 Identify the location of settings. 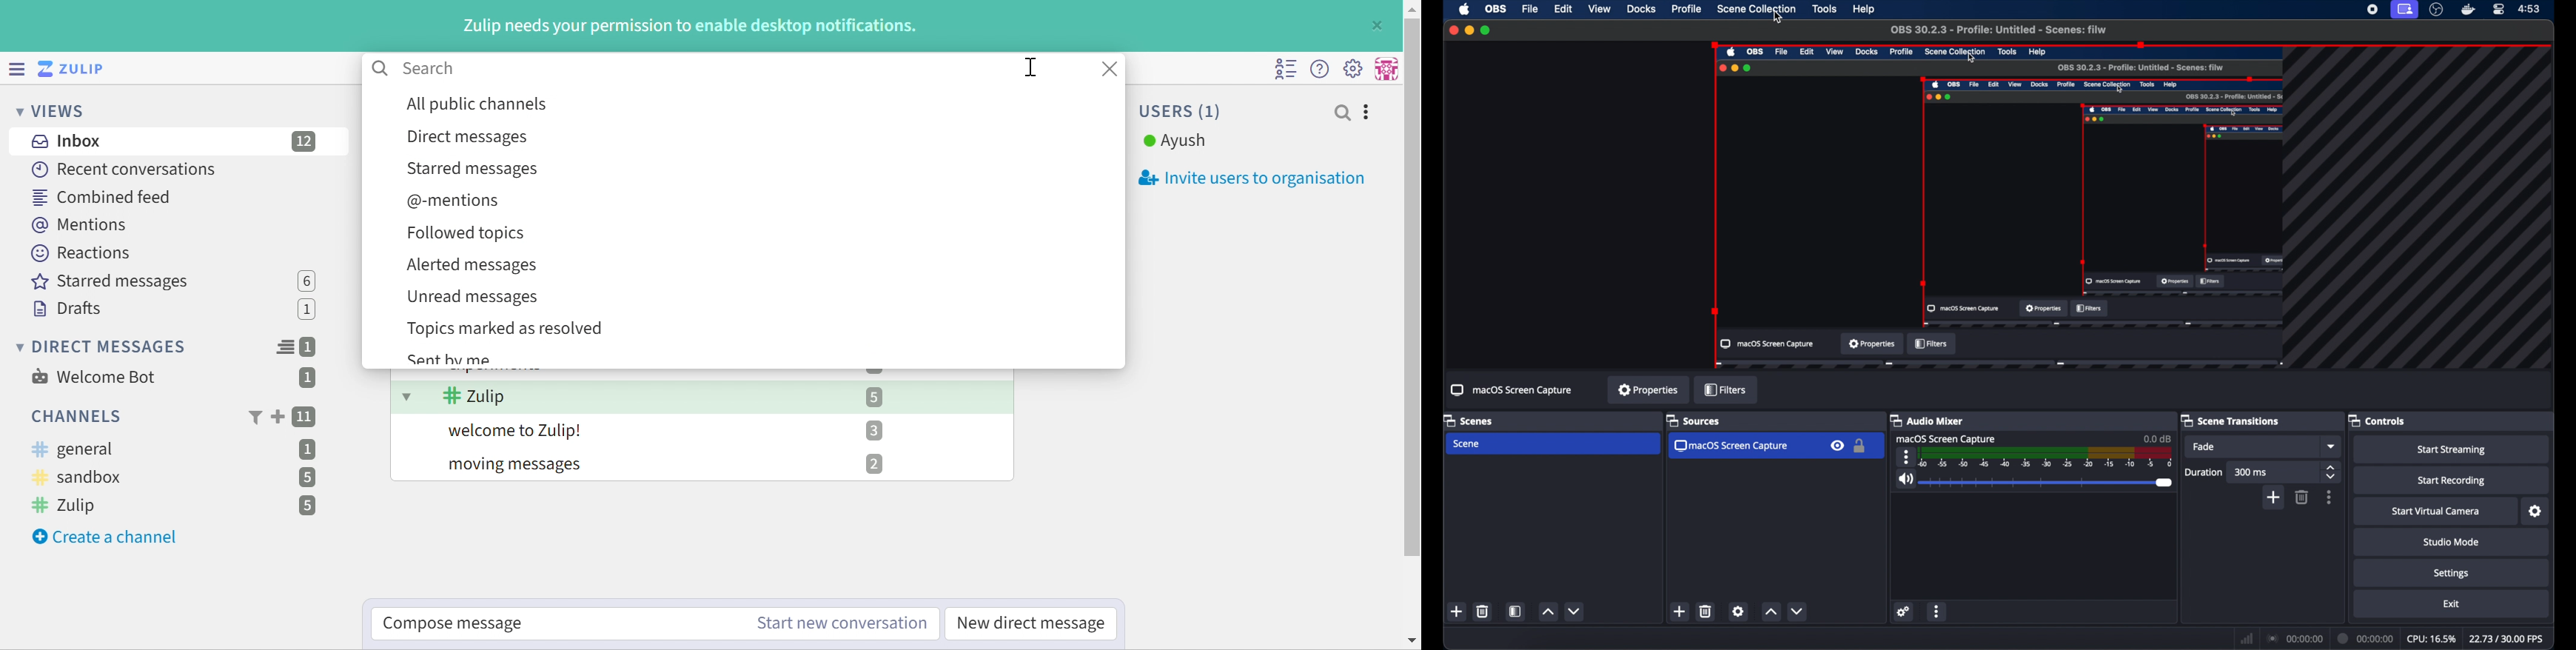
(2455, 574).